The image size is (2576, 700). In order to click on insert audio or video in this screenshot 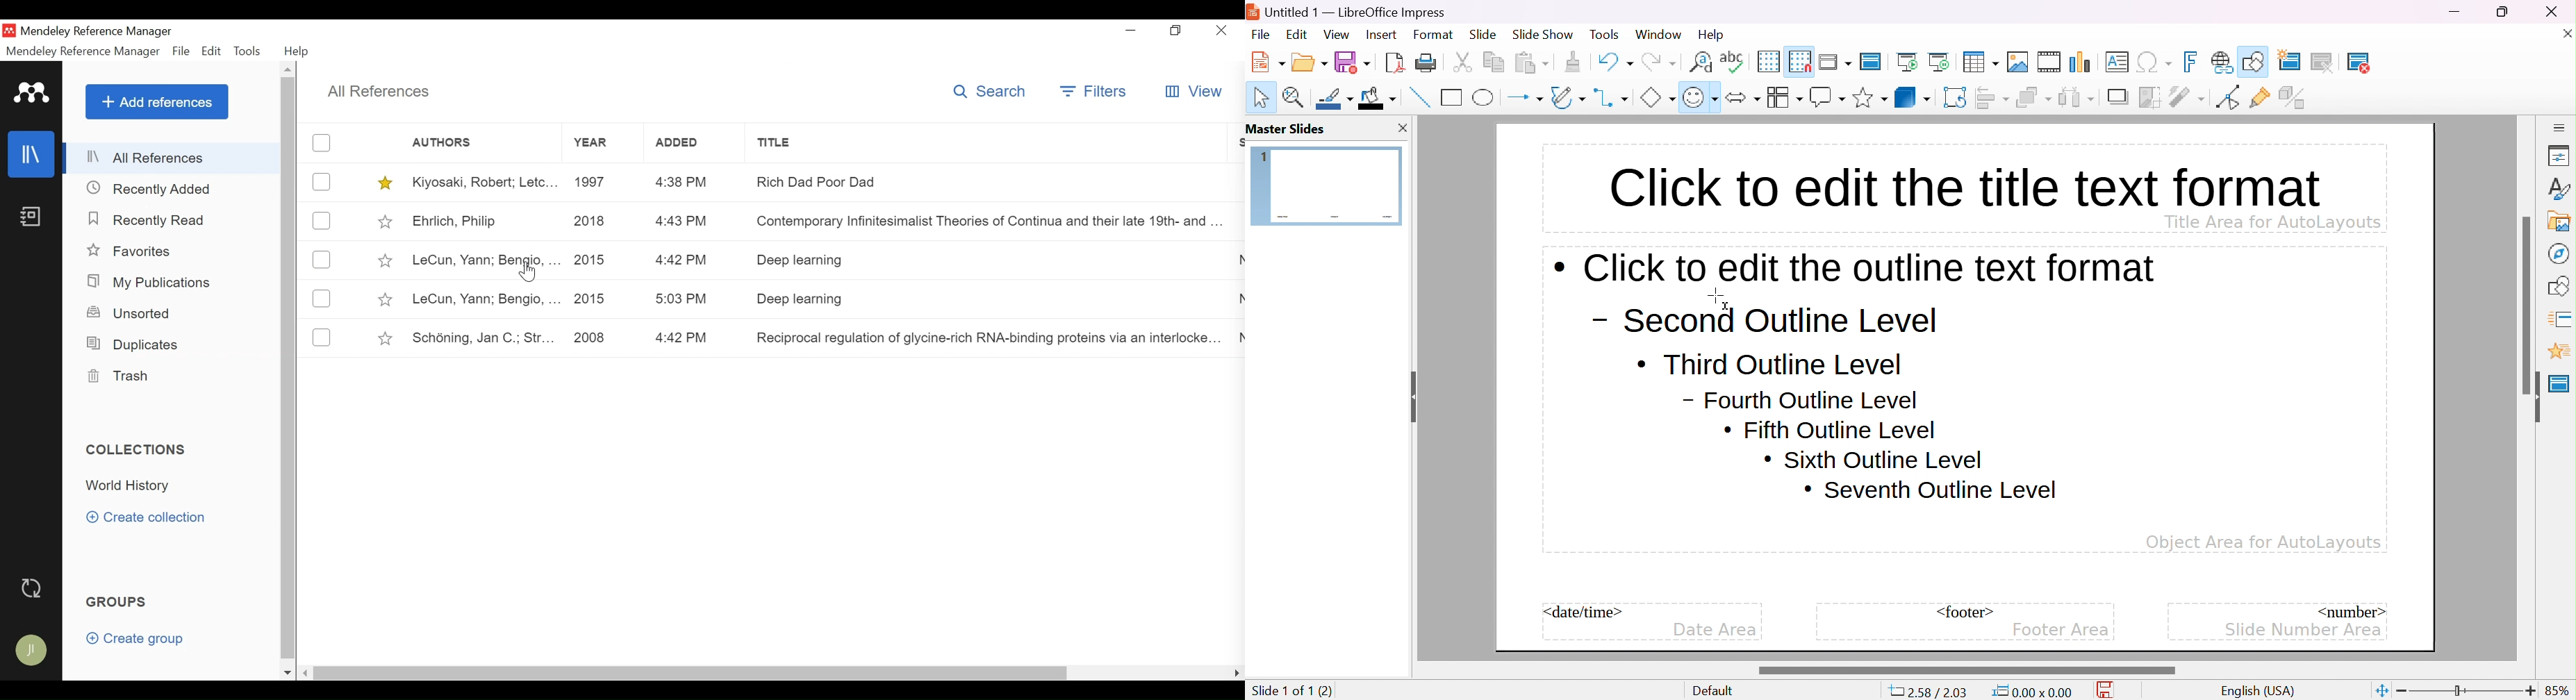, I will do `click(2048, 62)`.